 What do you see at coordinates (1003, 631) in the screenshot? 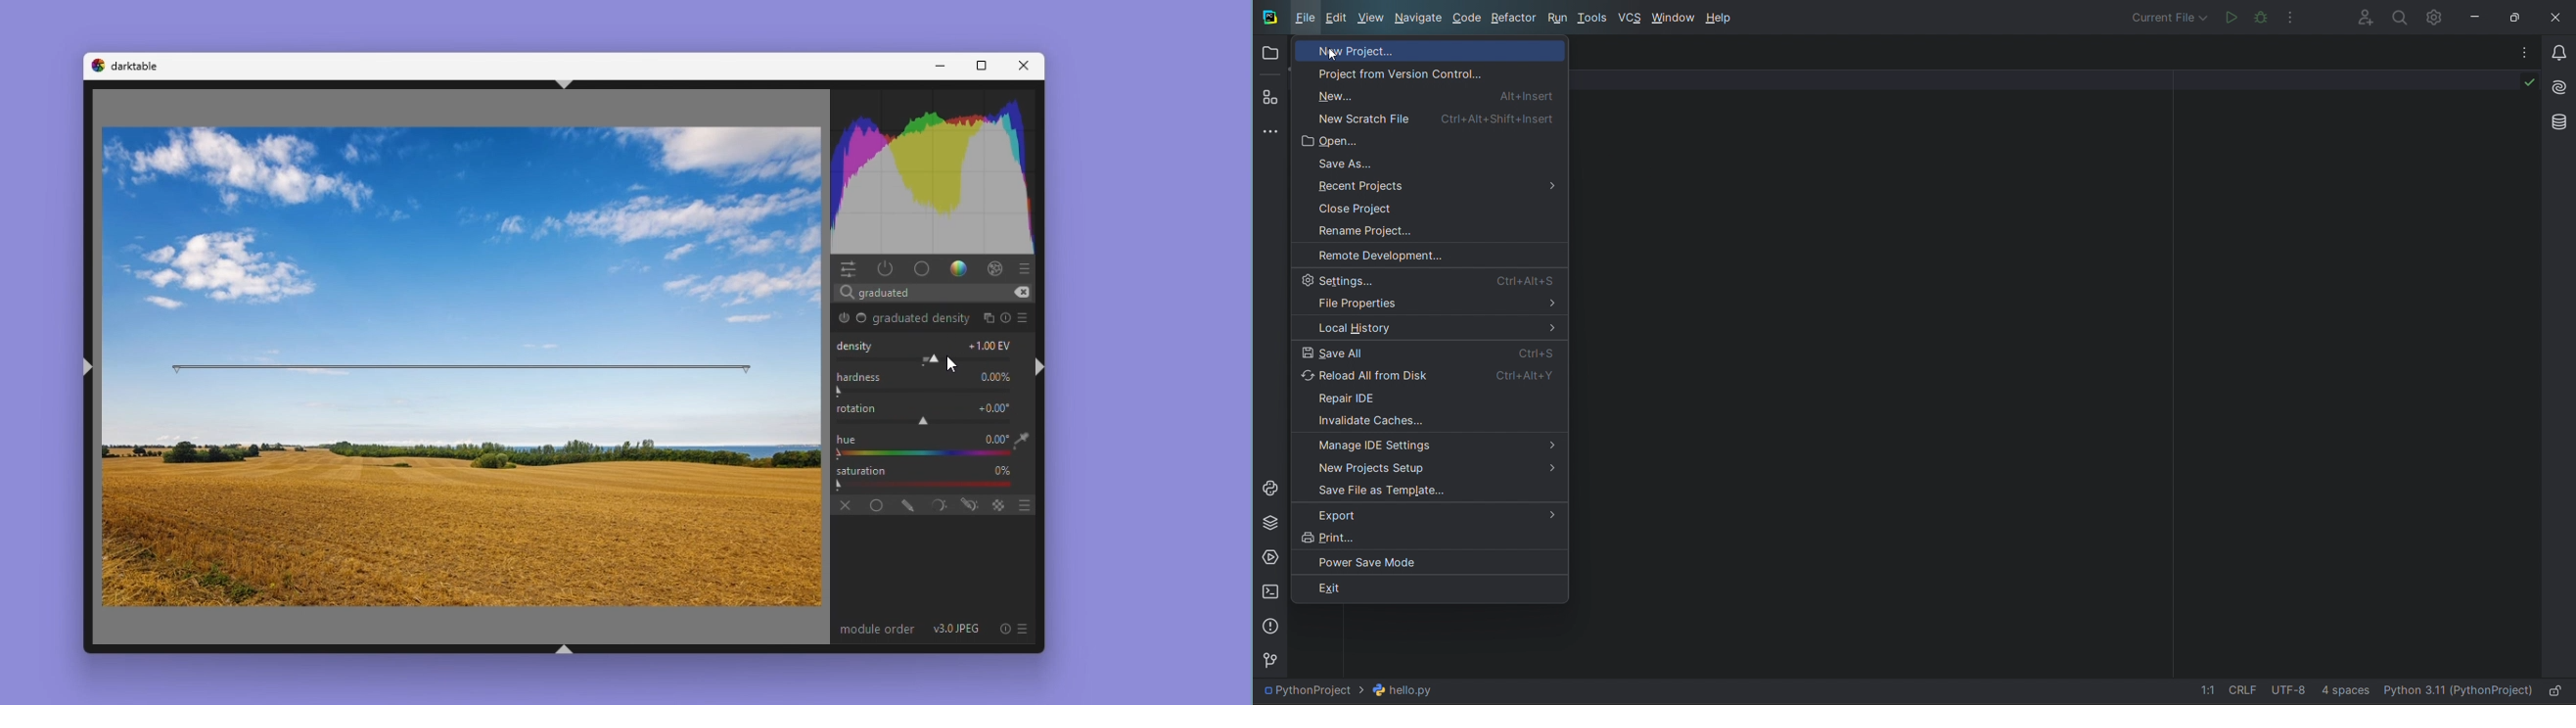
I see `reset` at bounding box center [1003, 631].